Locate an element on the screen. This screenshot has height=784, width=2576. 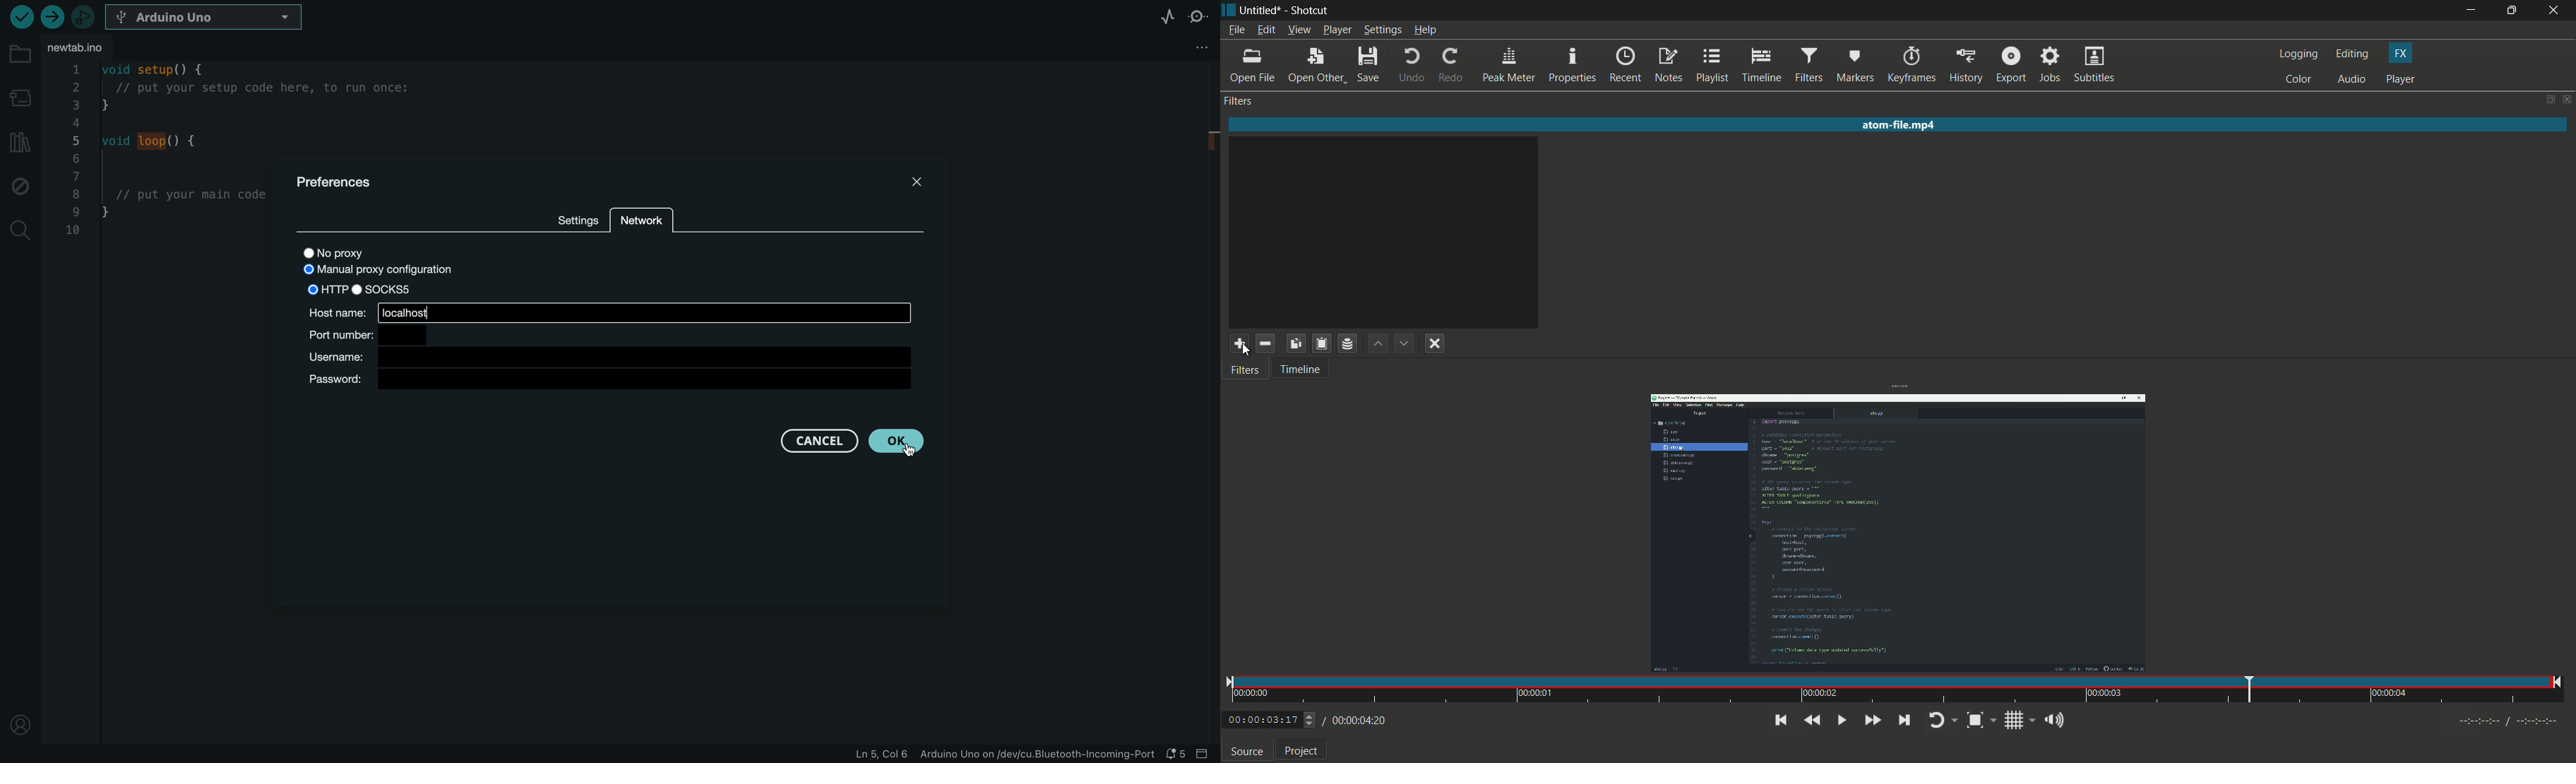
toggle play or pause is located at coordinates (1841, 721).